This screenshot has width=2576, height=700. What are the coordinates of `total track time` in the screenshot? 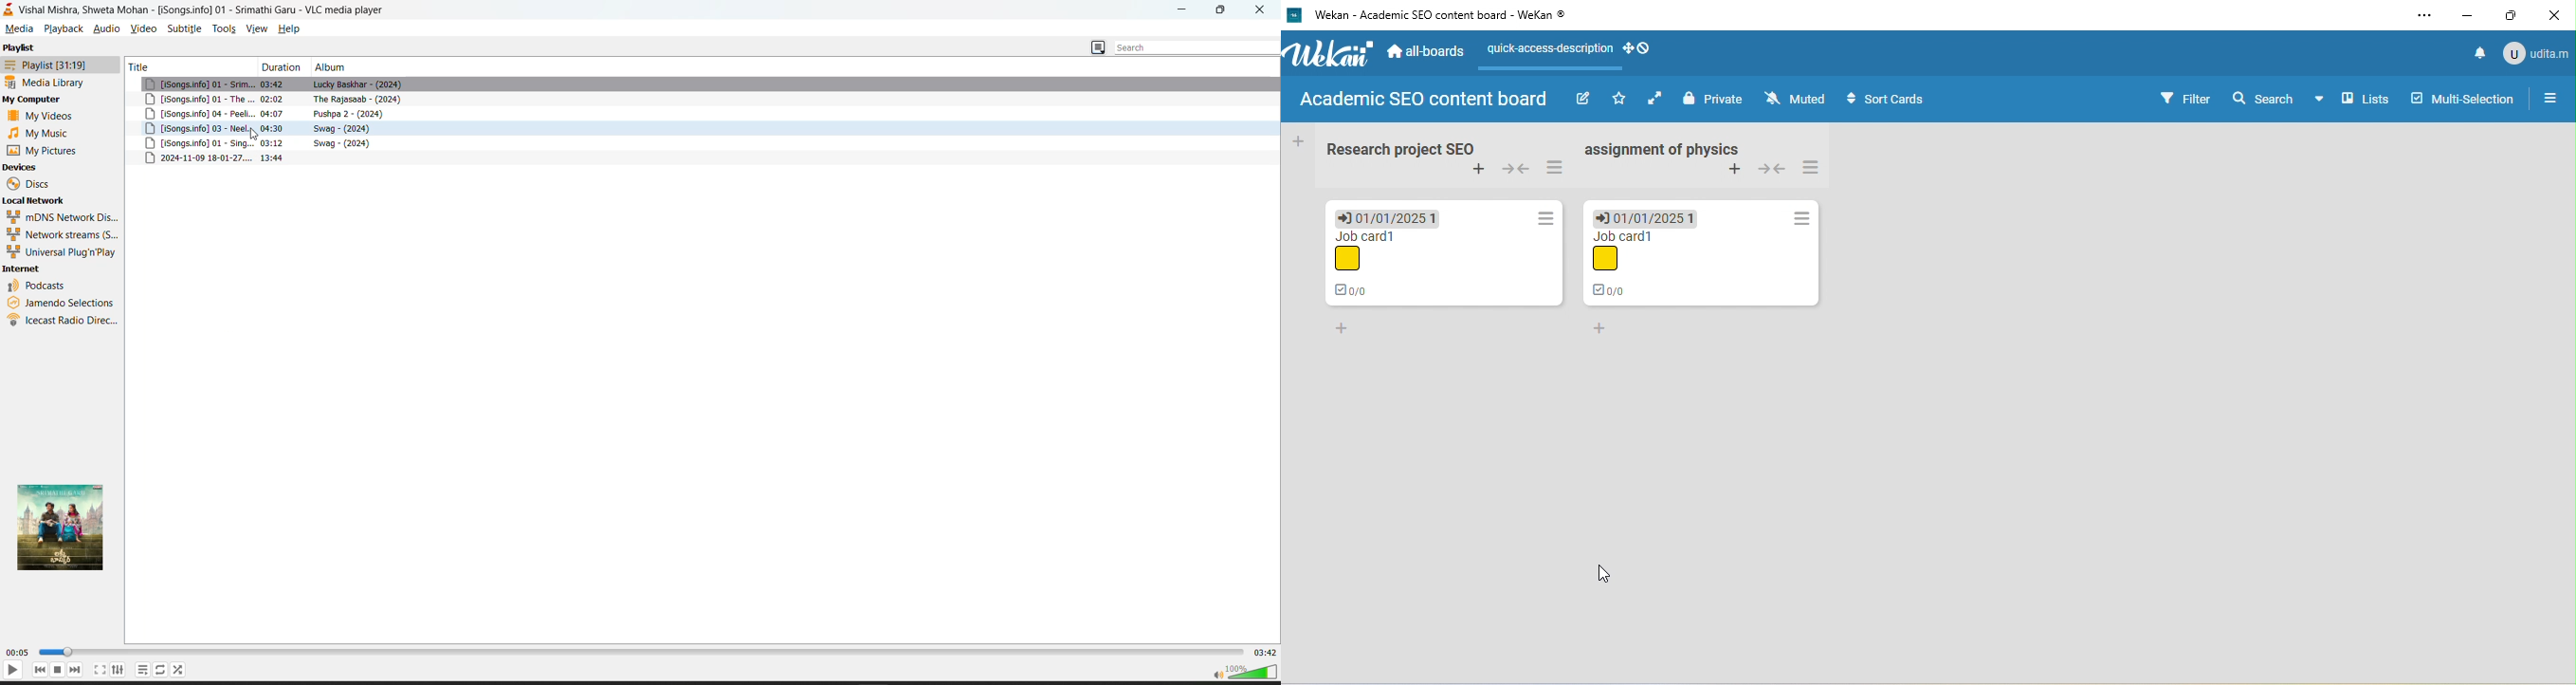 It's located at (1264, 652).